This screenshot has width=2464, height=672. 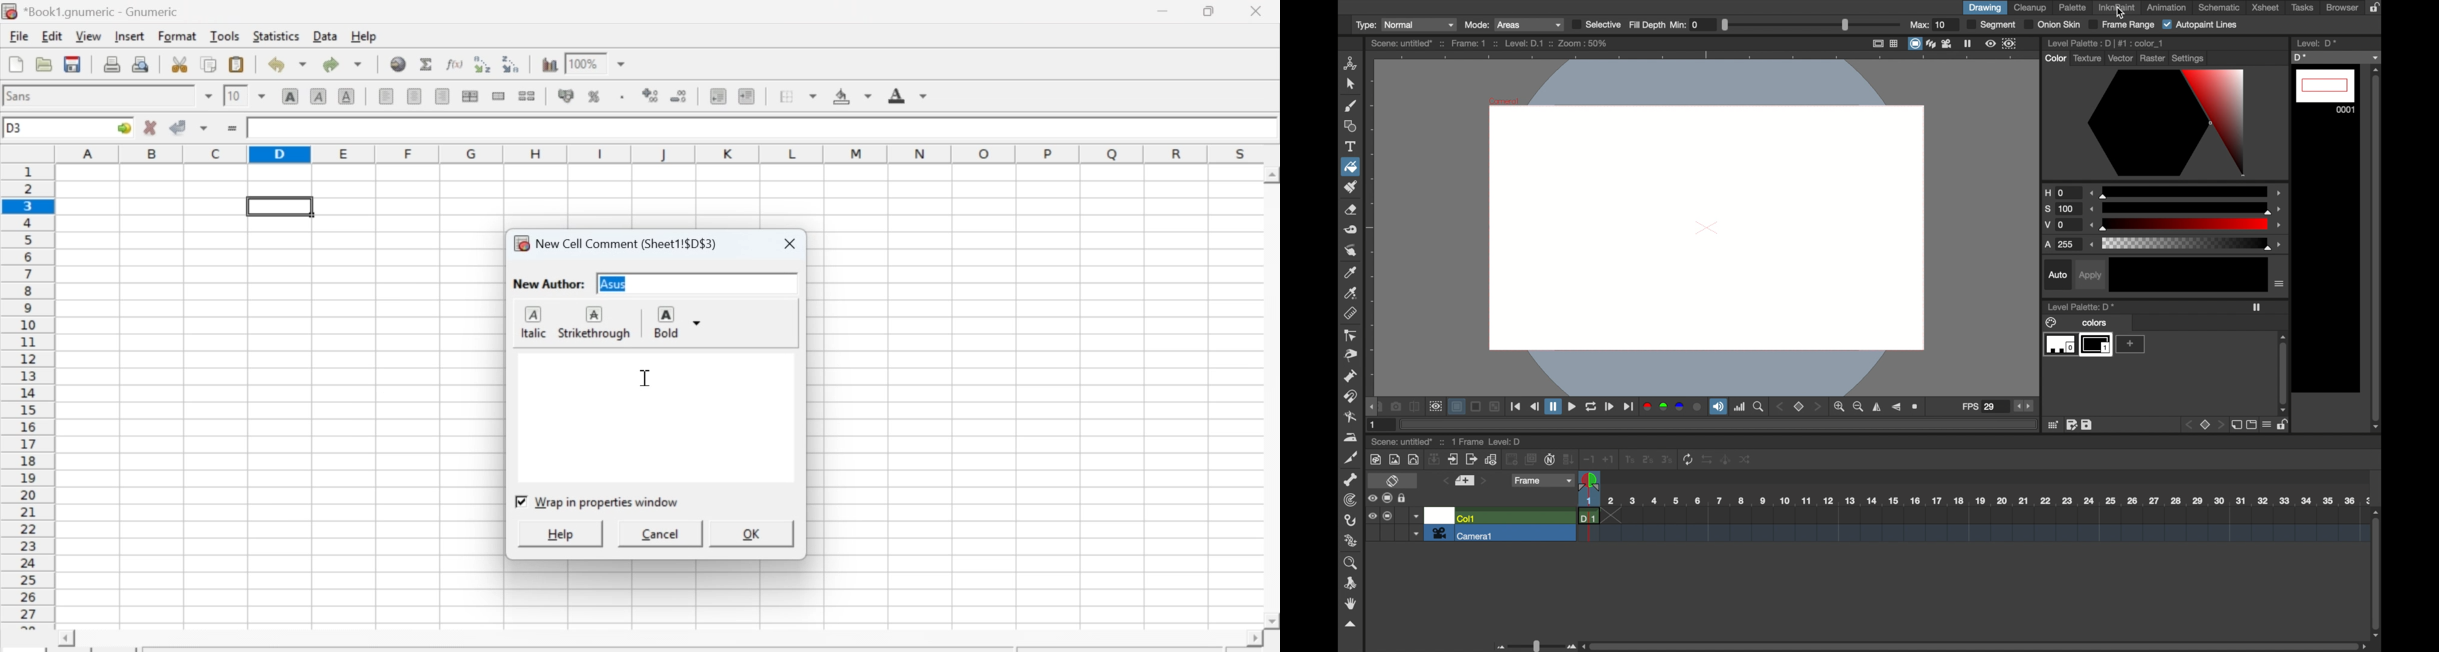 I want to click on Cancel change, so click(x=148, y=127).